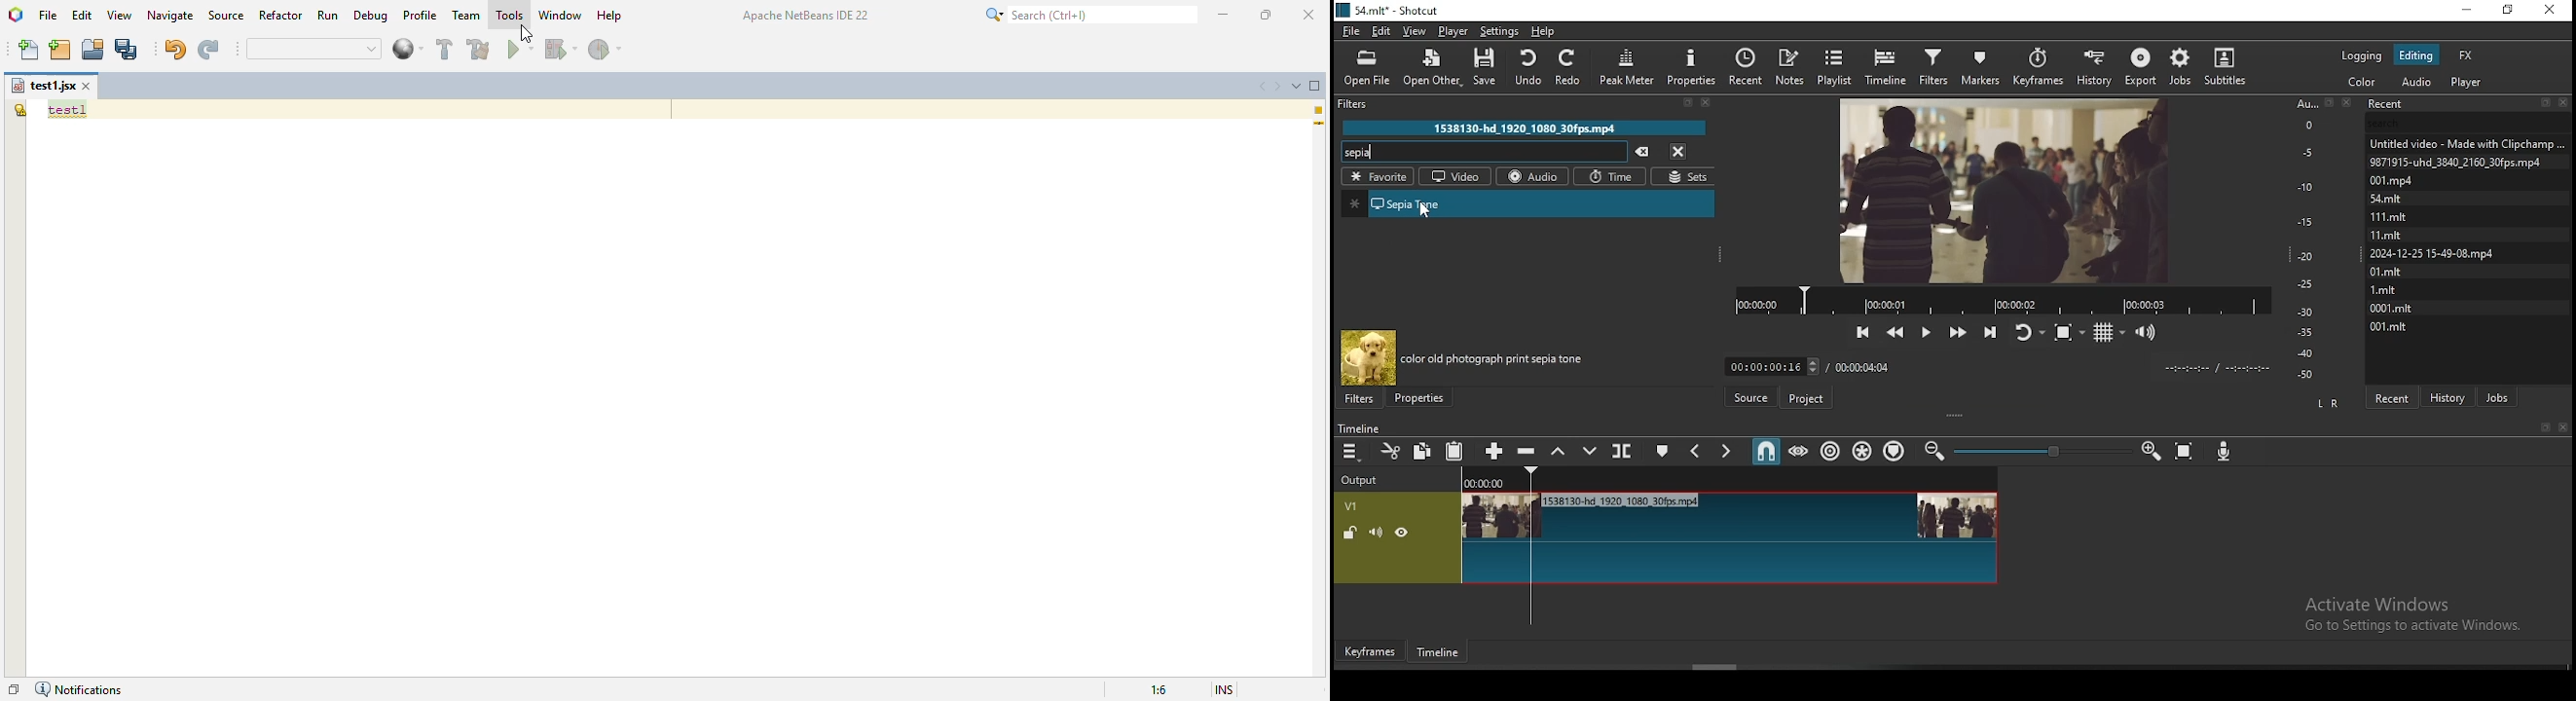 Image resolution: width=2576 pixels, height=728 pixels. Describe the element at coordinates (1683, 177) in the screenshot. I see `sets` at that location.